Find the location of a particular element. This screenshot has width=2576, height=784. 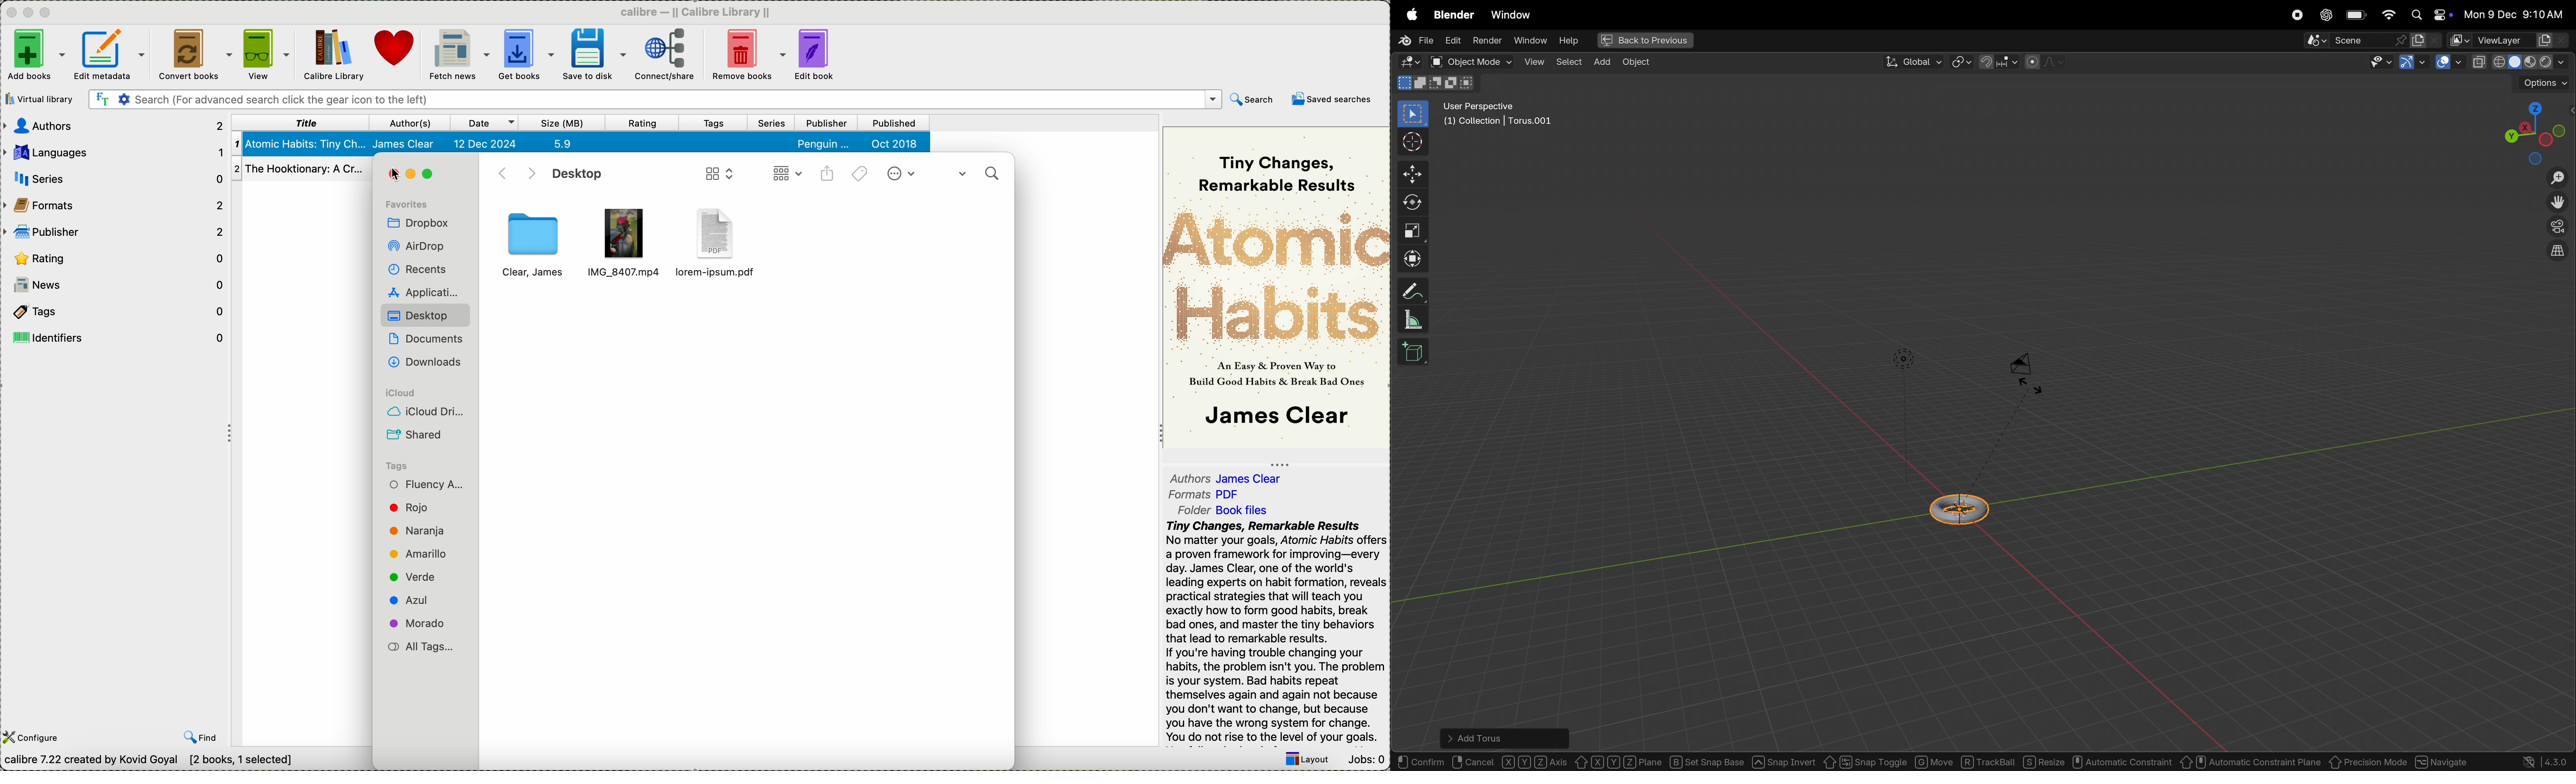

mode is located at coordinates (1438, 85).